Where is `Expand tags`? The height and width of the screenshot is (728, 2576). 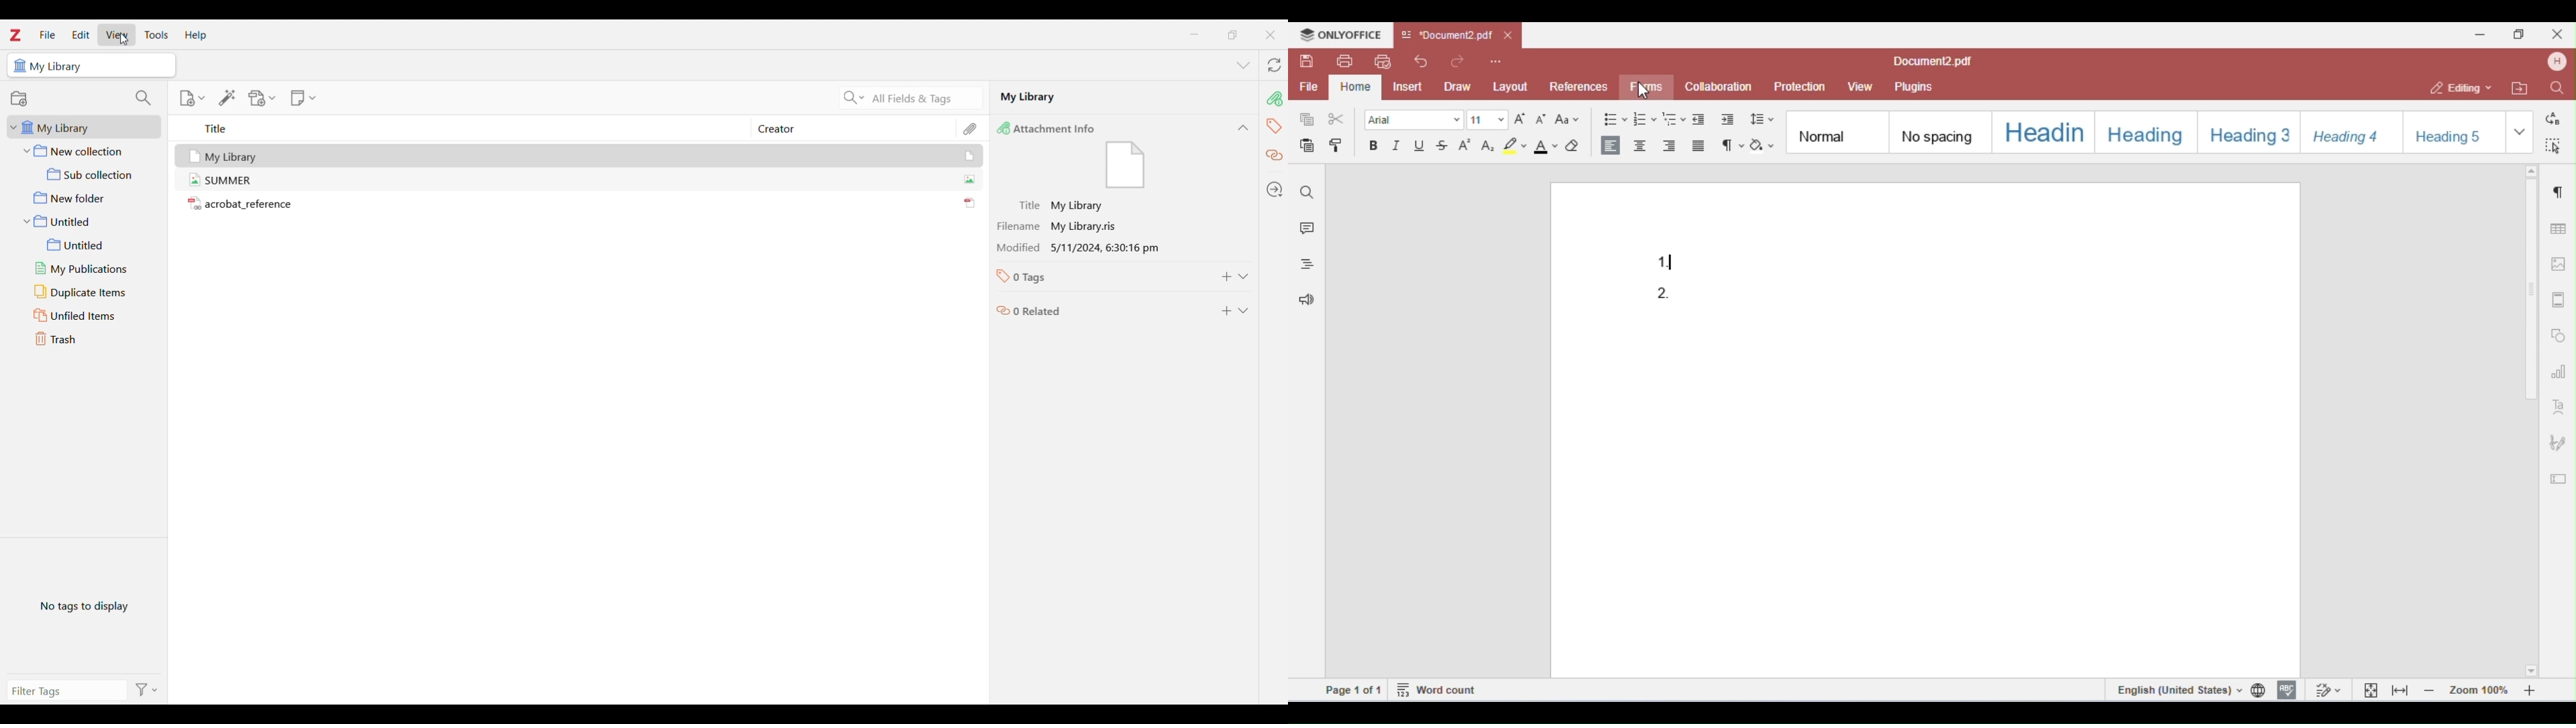
Expand tags is located at coordinates (1242, 276).